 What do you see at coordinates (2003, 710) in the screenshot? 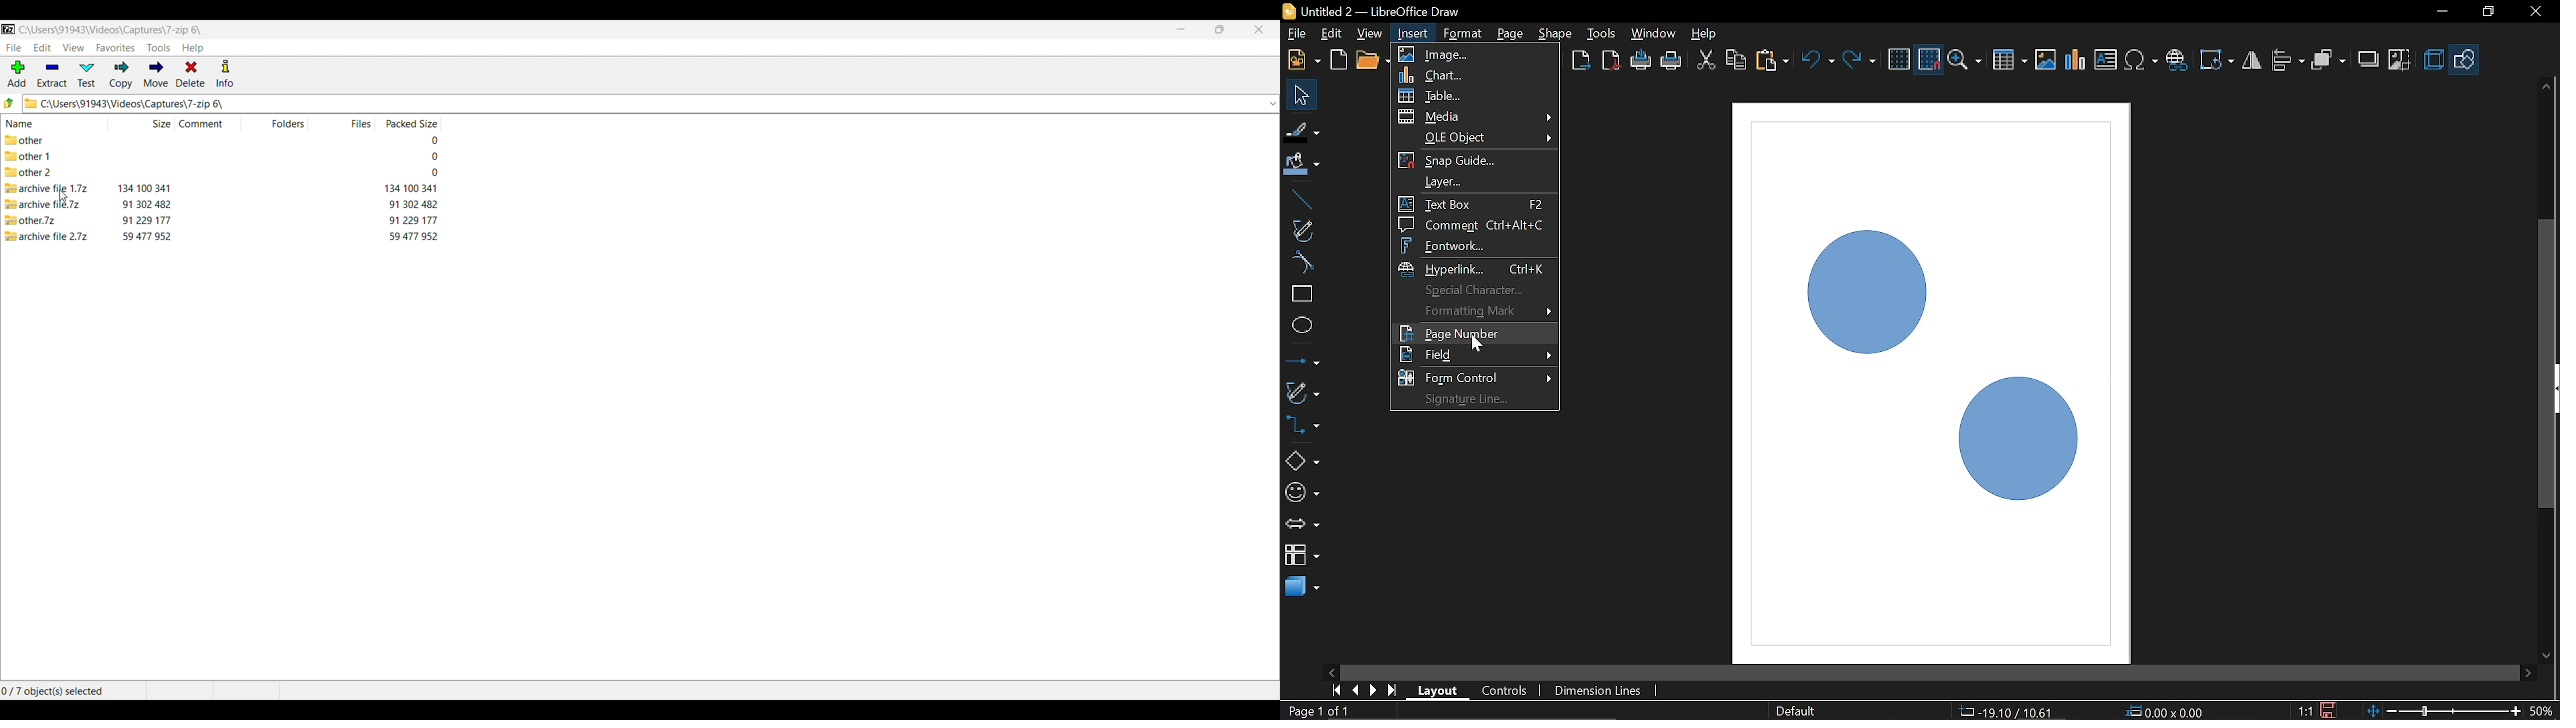
I see `Location` at bounding box center [2003, 710].